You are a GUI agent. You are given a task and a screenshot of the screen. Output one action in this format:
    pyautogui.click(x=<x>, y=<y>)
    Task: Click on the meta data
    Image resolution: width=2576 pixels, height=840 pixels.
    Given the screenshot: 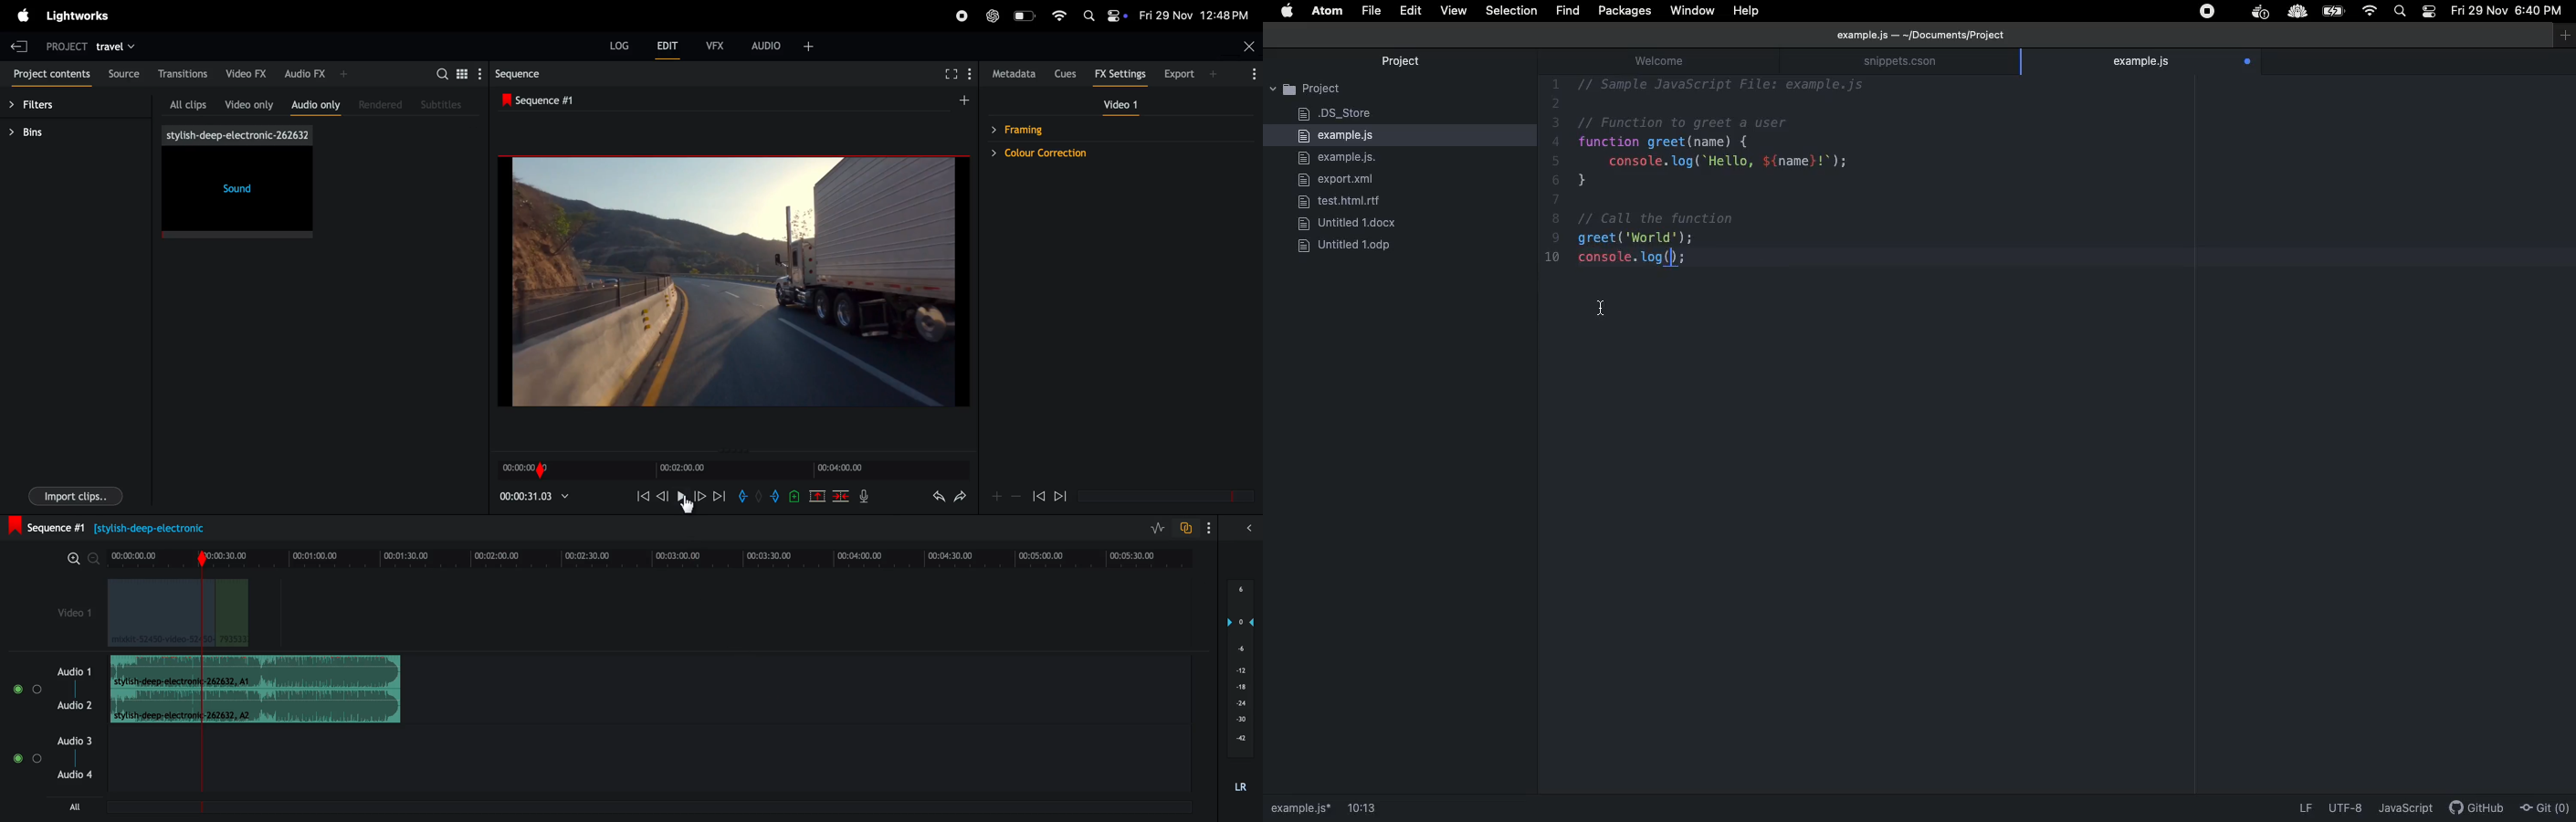 What is the action you would take?
    pyautogui.click(x=1015, y=74)
    